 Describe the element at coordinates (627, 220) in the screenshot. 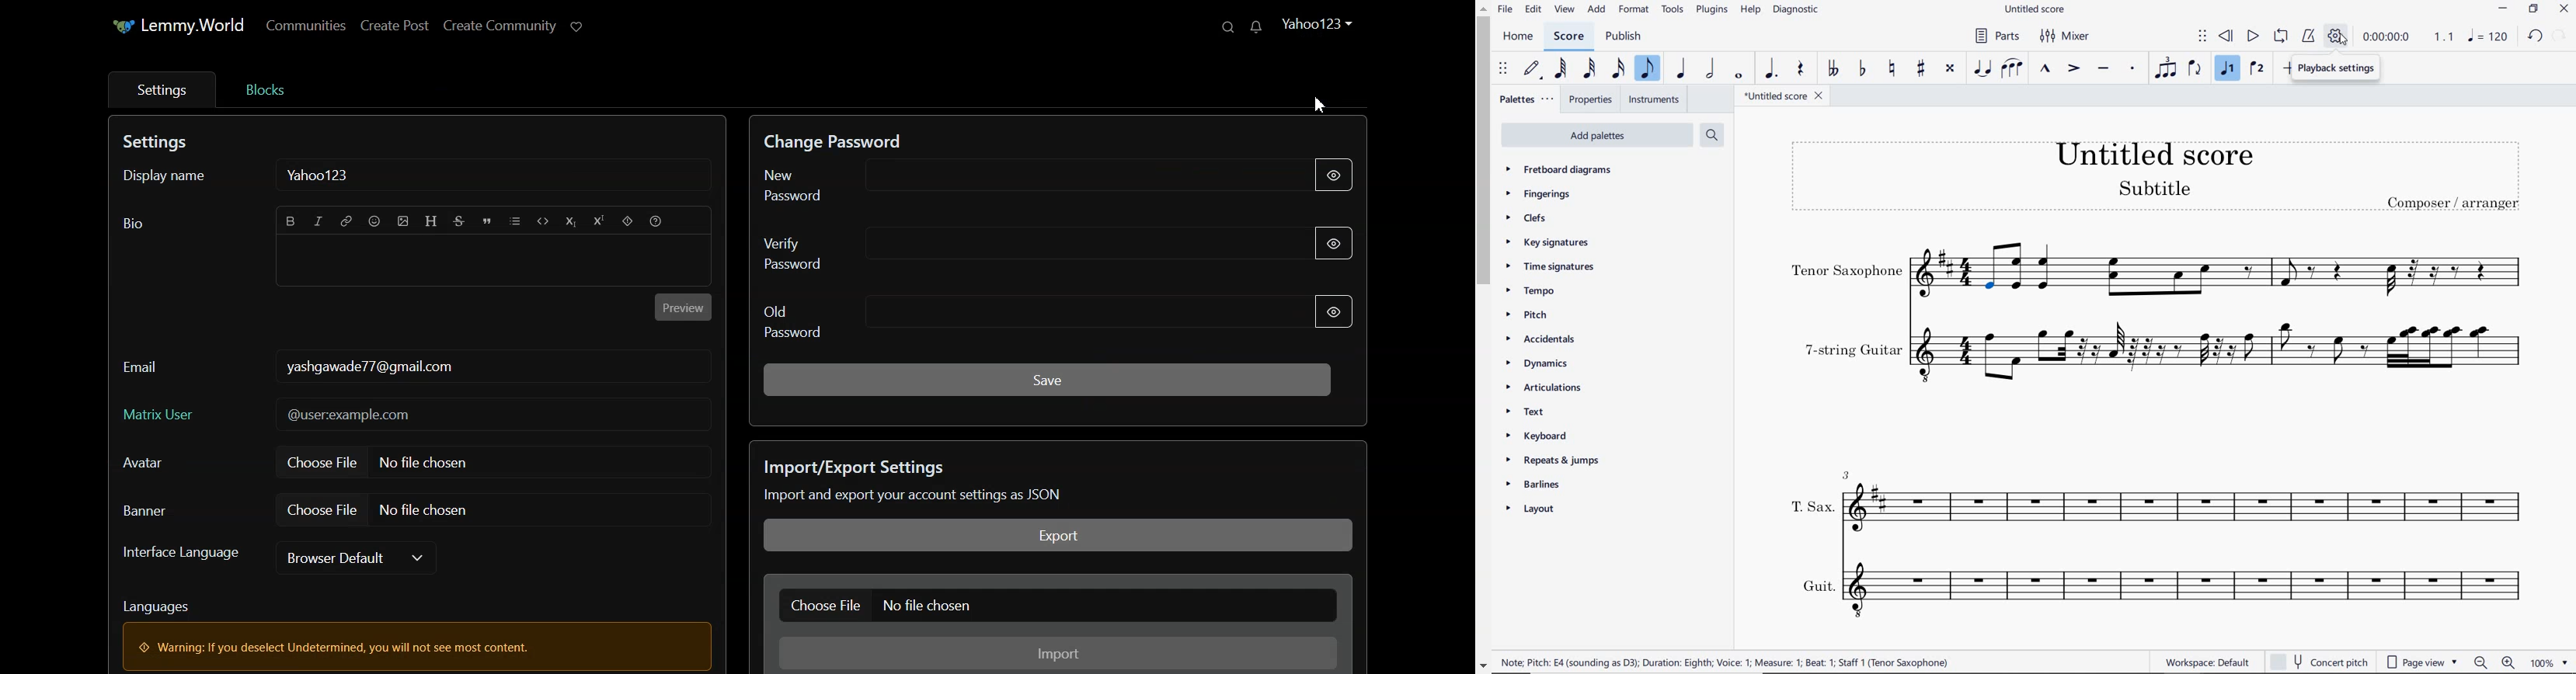

I see `Spoiler` at that location.